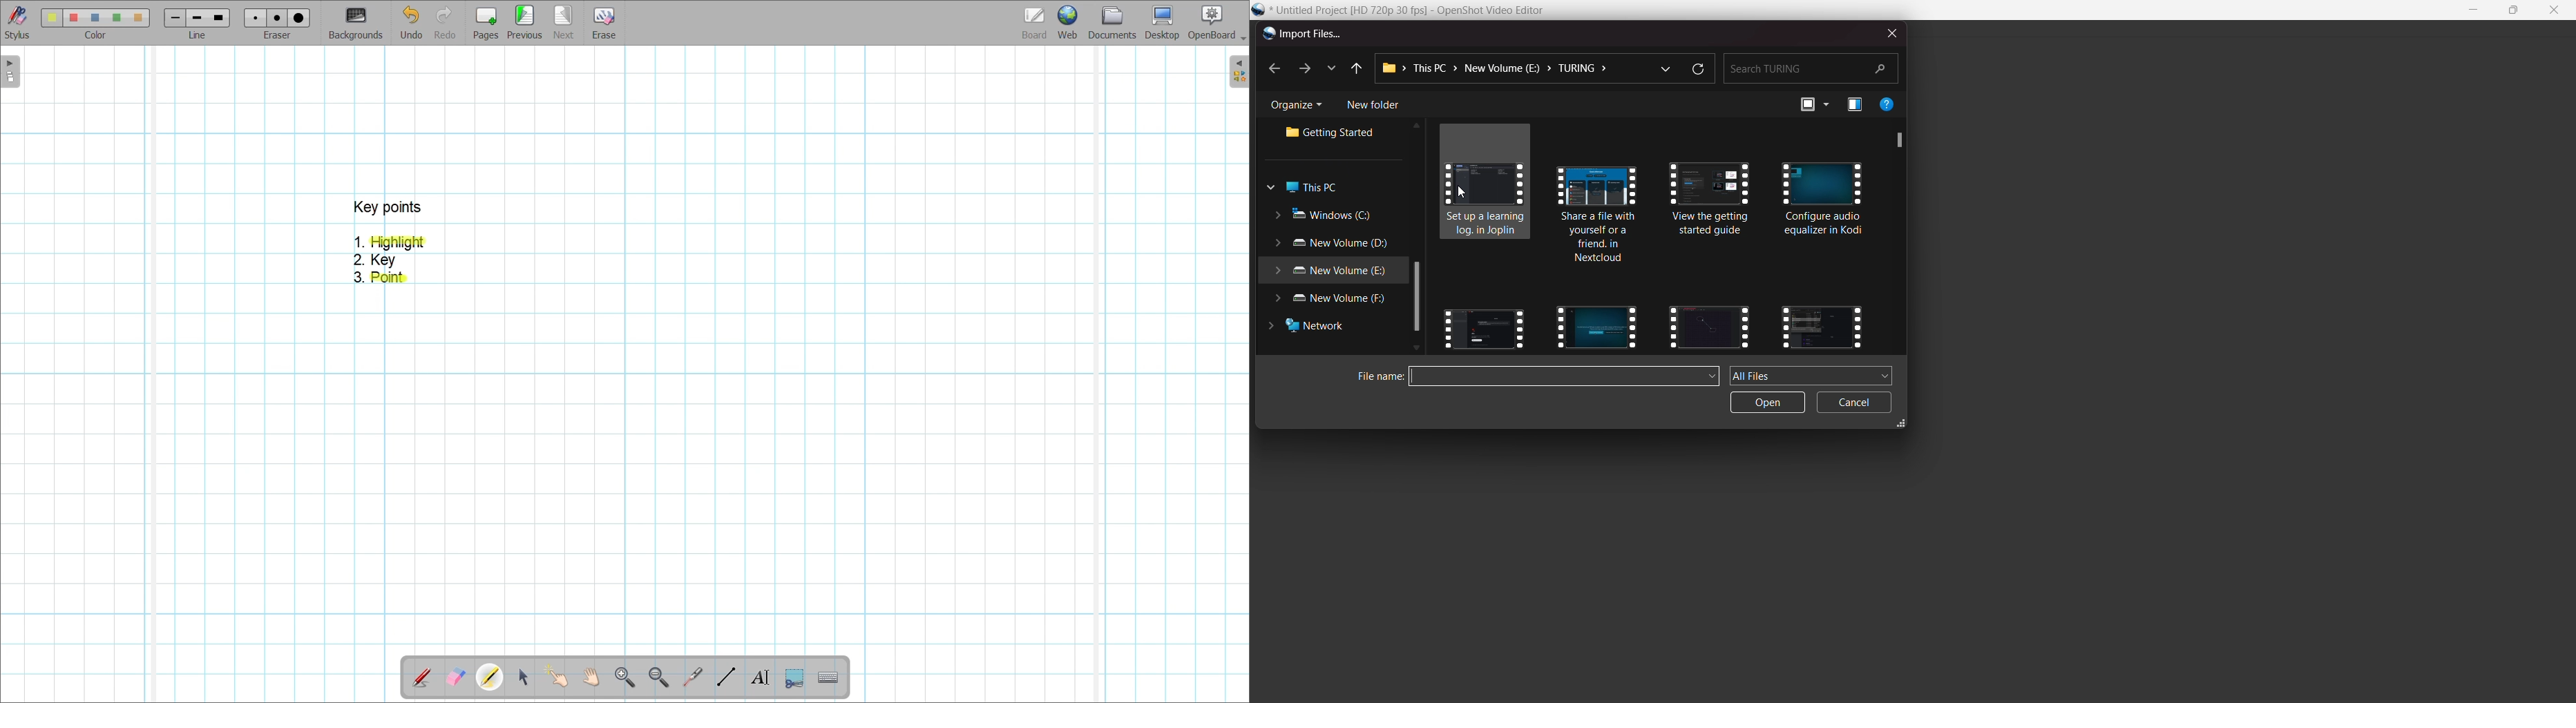 The height and width of the screenshot is (728, 2576). What do you see at coordinates (18, 23) in the screenshot?
I see `Stylus menu at the bottom of the page` at bounding box center [18, 23].